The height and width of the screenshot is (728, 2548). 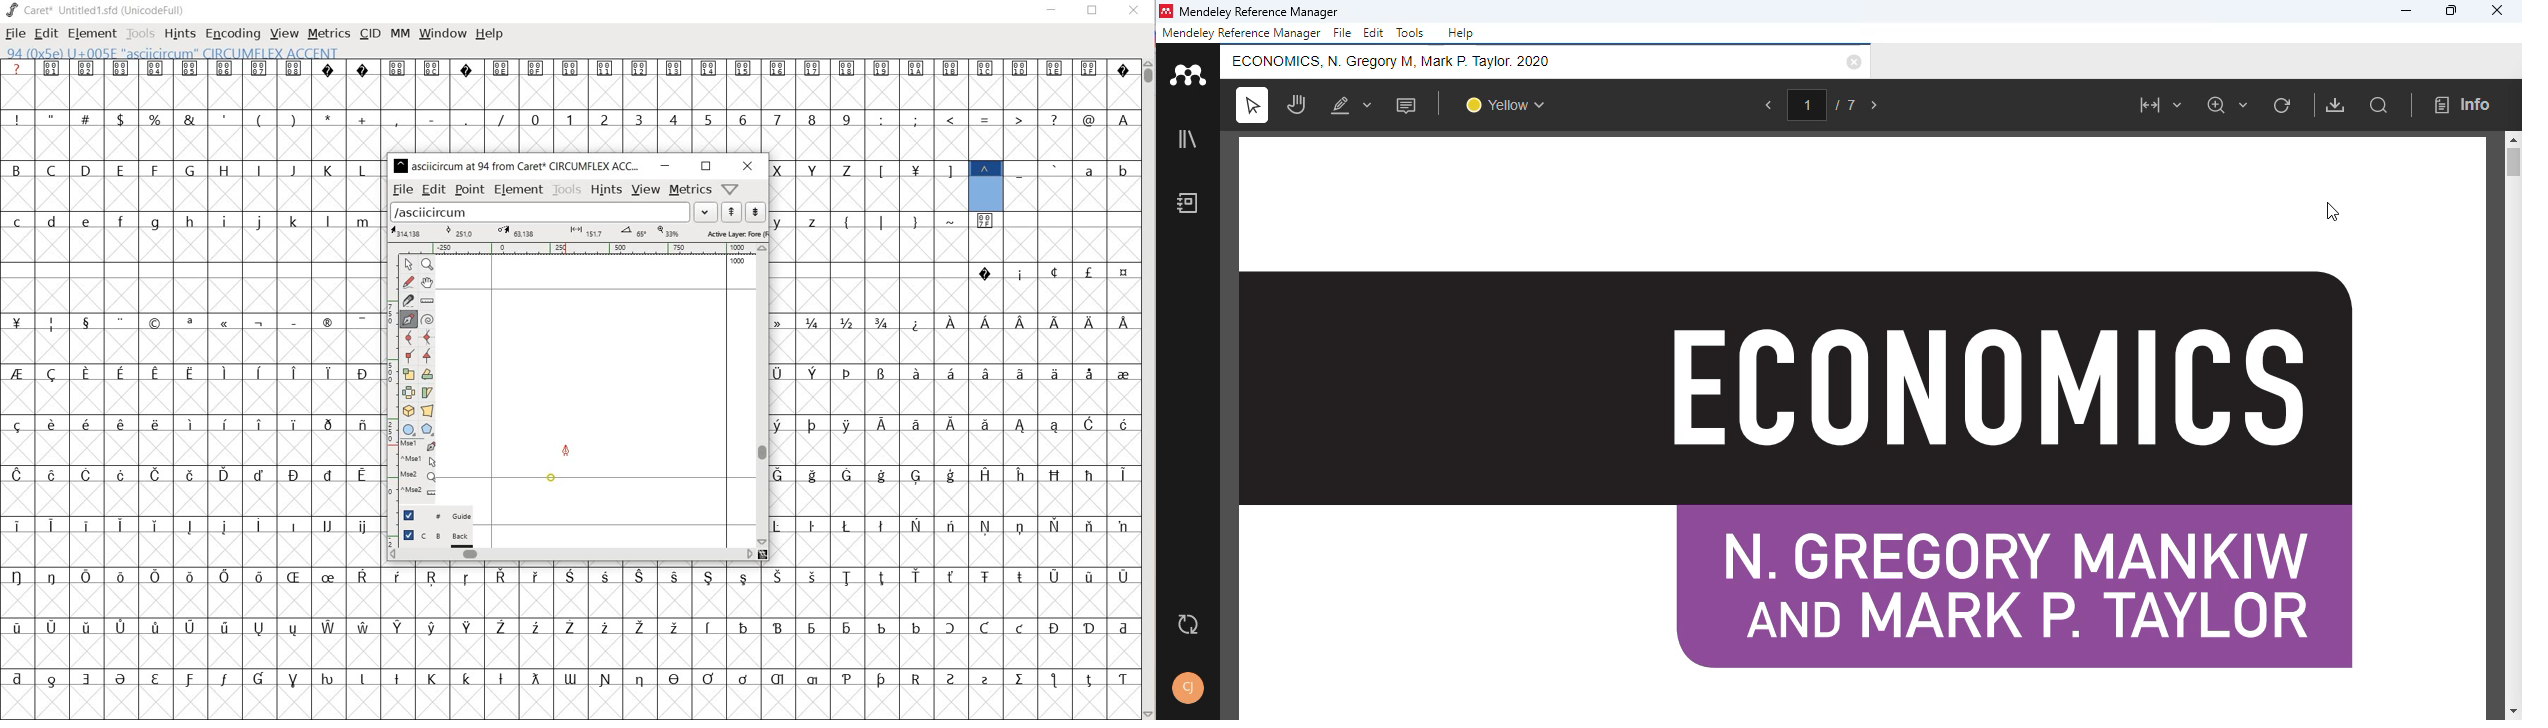 I want to click on element, so click(x=519, y=189).